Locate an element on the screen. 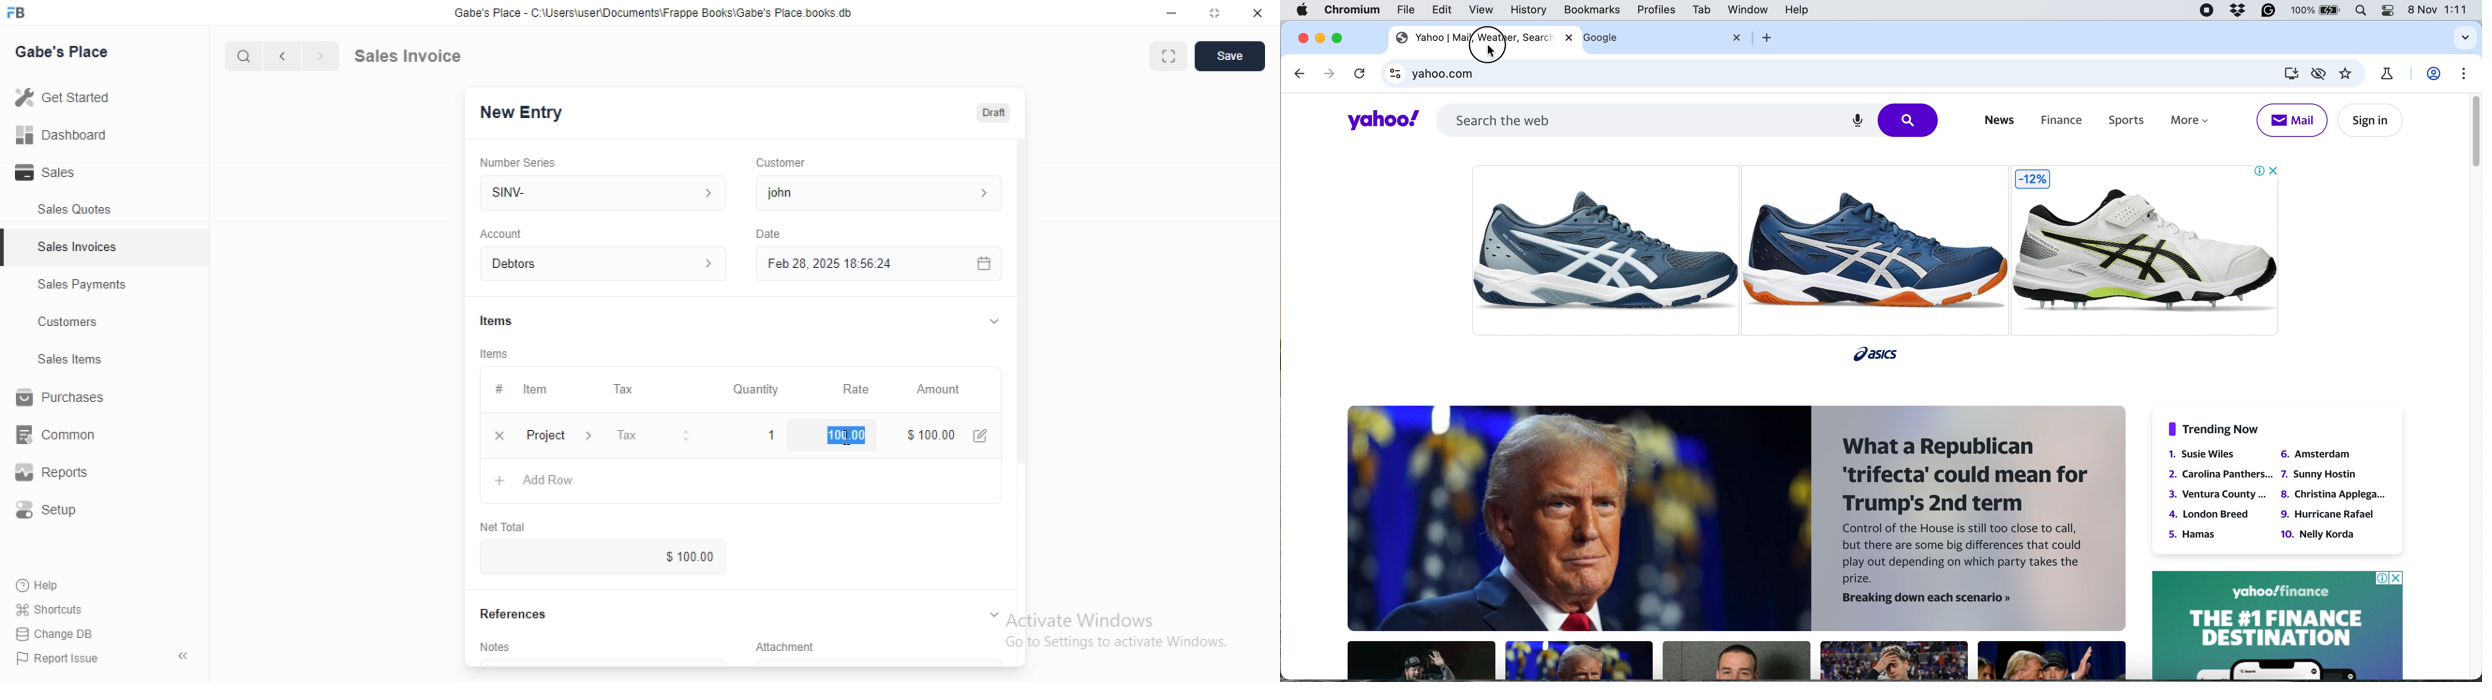 This screenshot has width=2492, height=700. more is located at coordinates (2194, 123).